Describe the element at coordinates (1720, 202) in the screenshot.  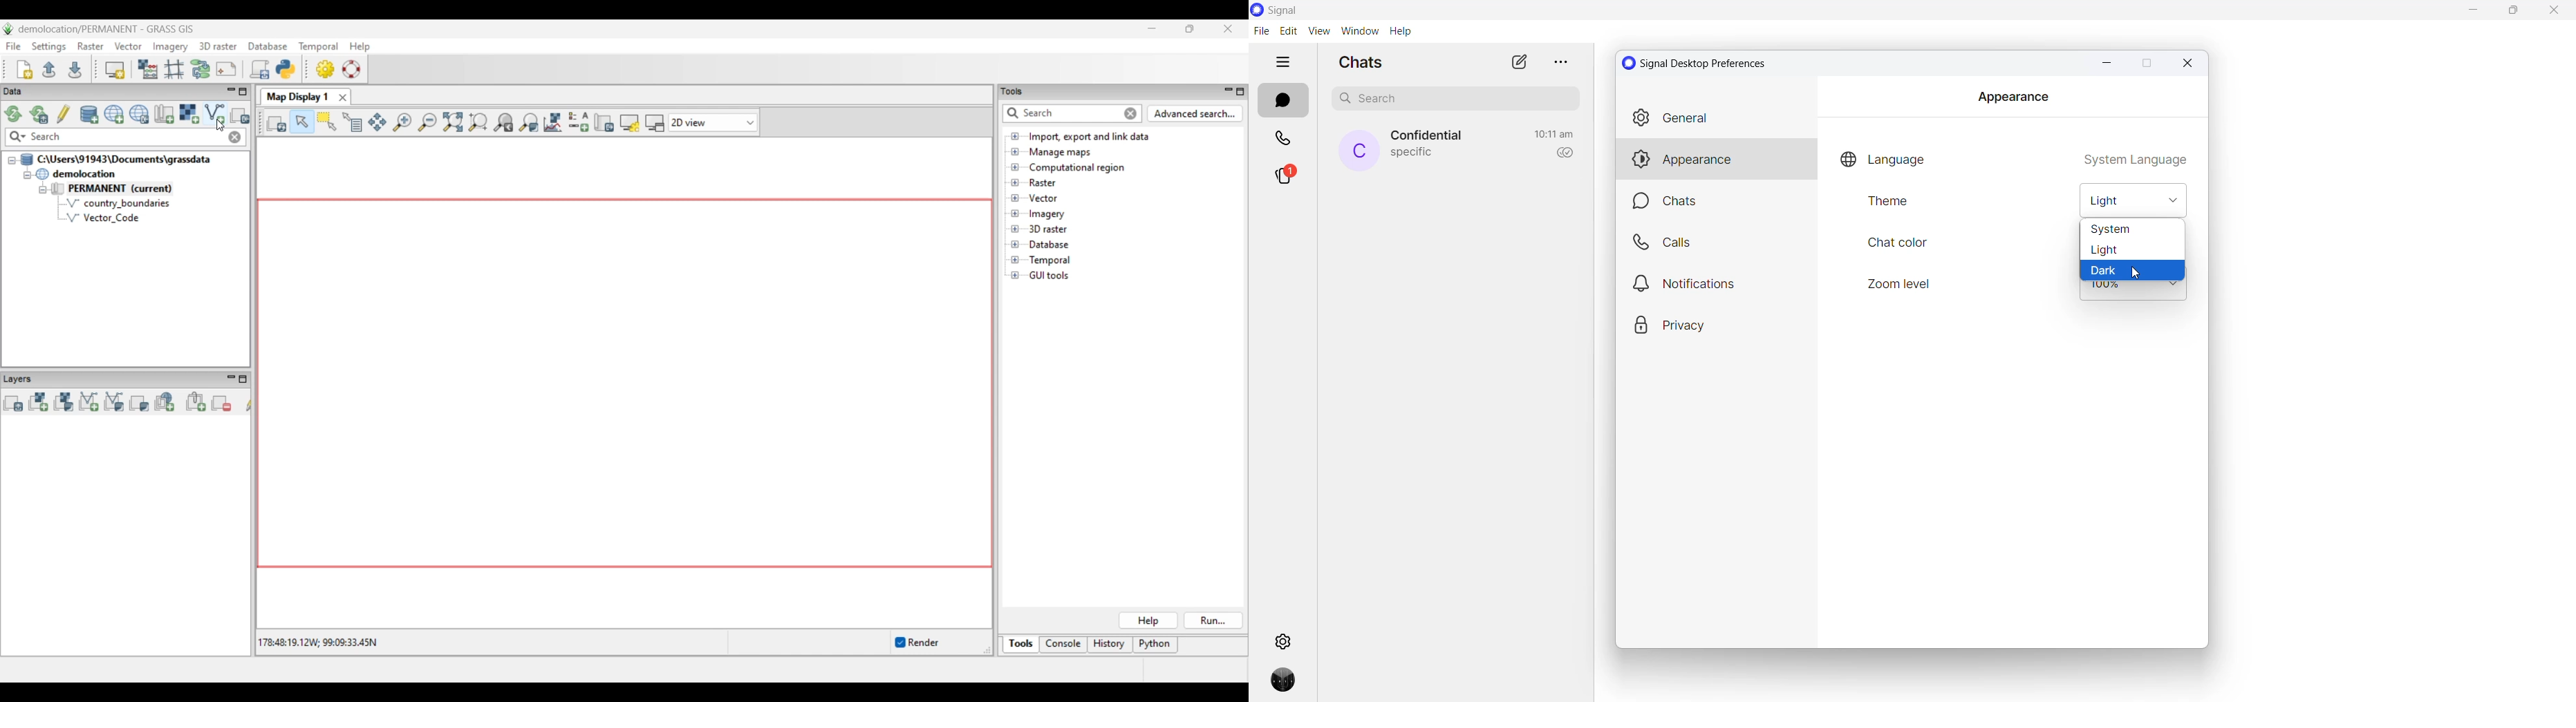
I see `chat` at that location.